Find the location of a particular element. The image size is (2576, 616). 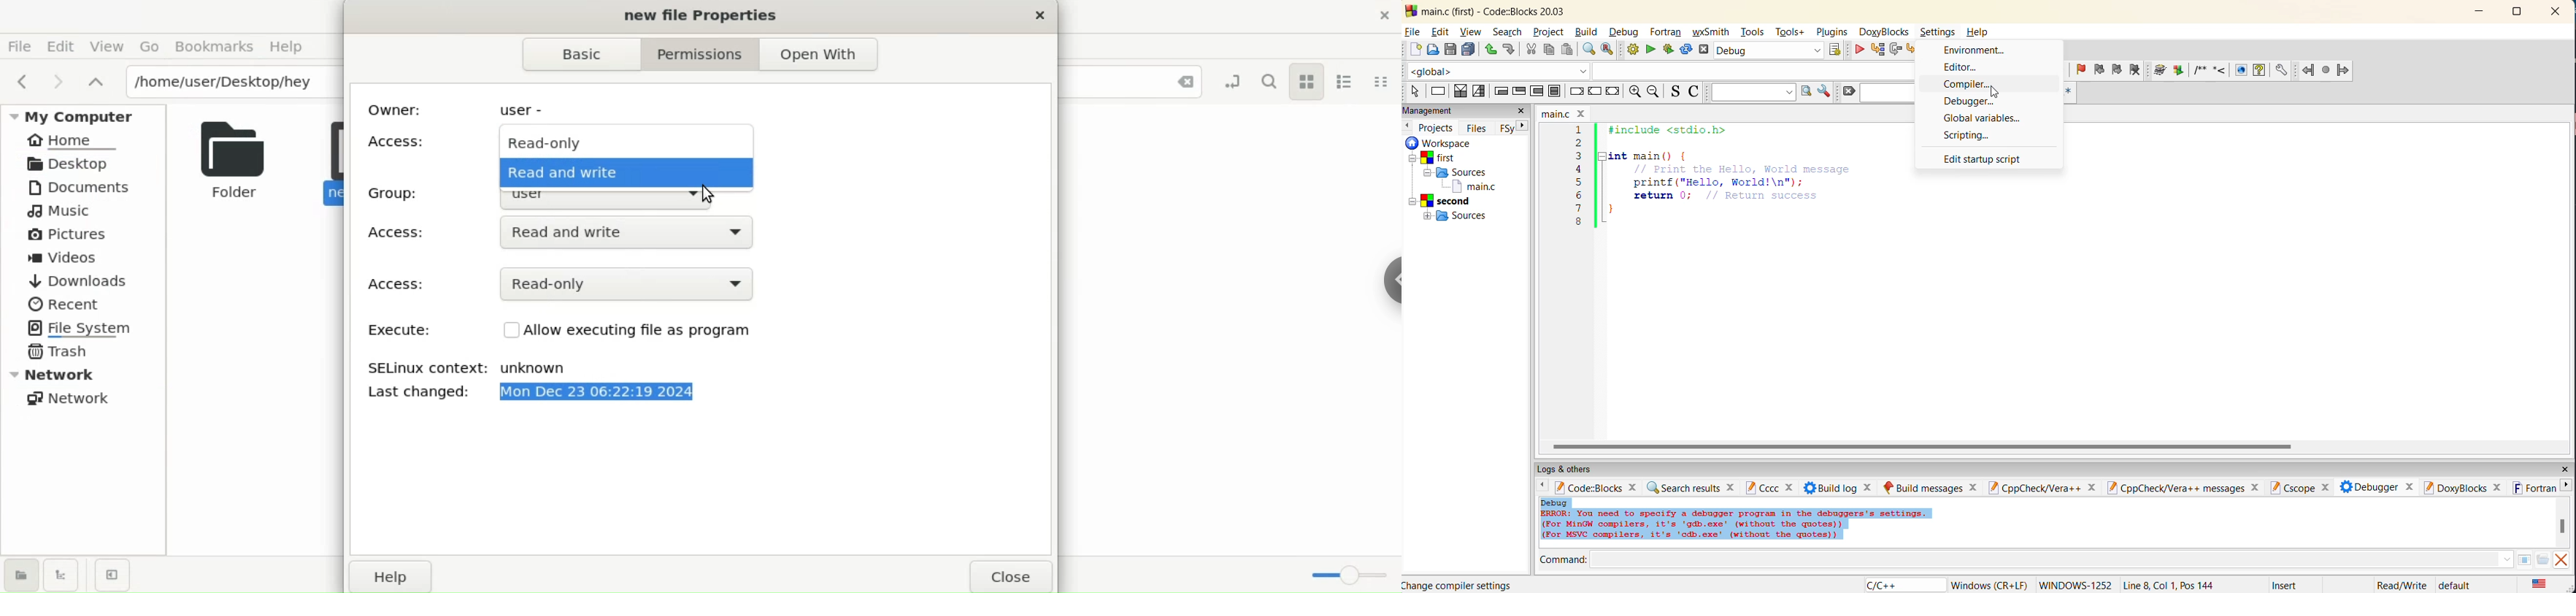

horizontal scroll bar is located at coordinates (1927, 447).